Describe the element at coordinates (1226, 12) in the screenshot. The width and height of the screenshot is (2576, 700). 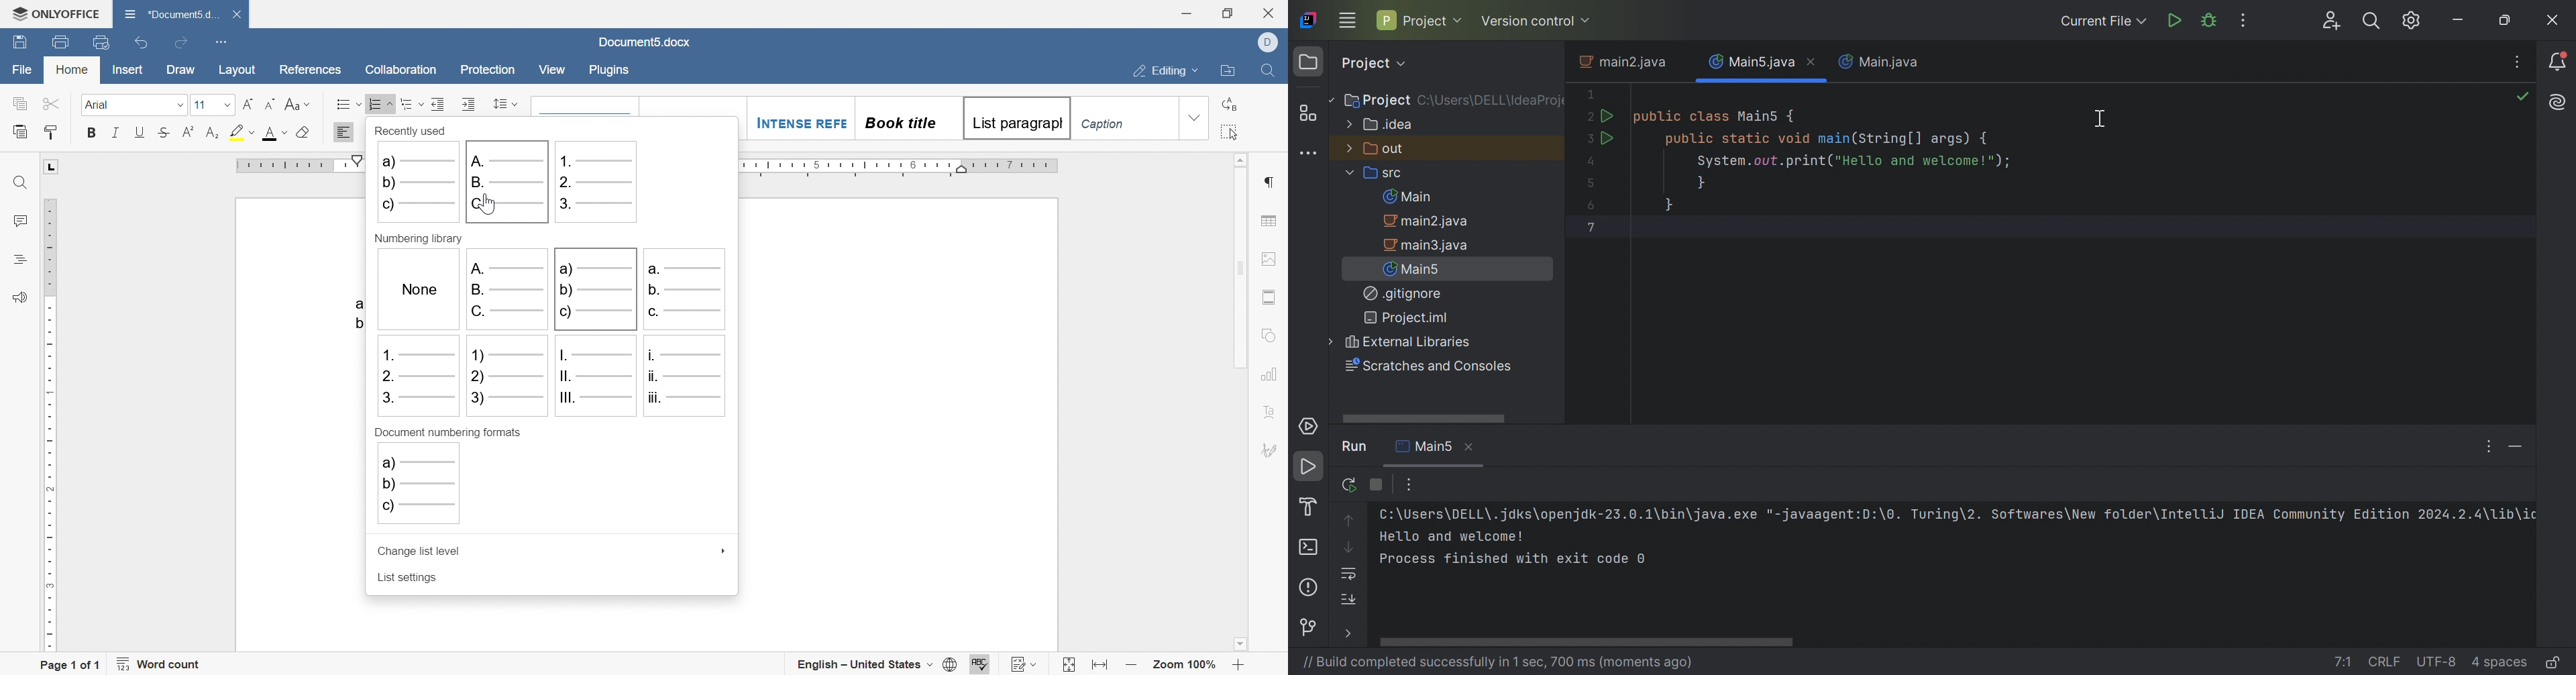
I see `restore down` at that location.